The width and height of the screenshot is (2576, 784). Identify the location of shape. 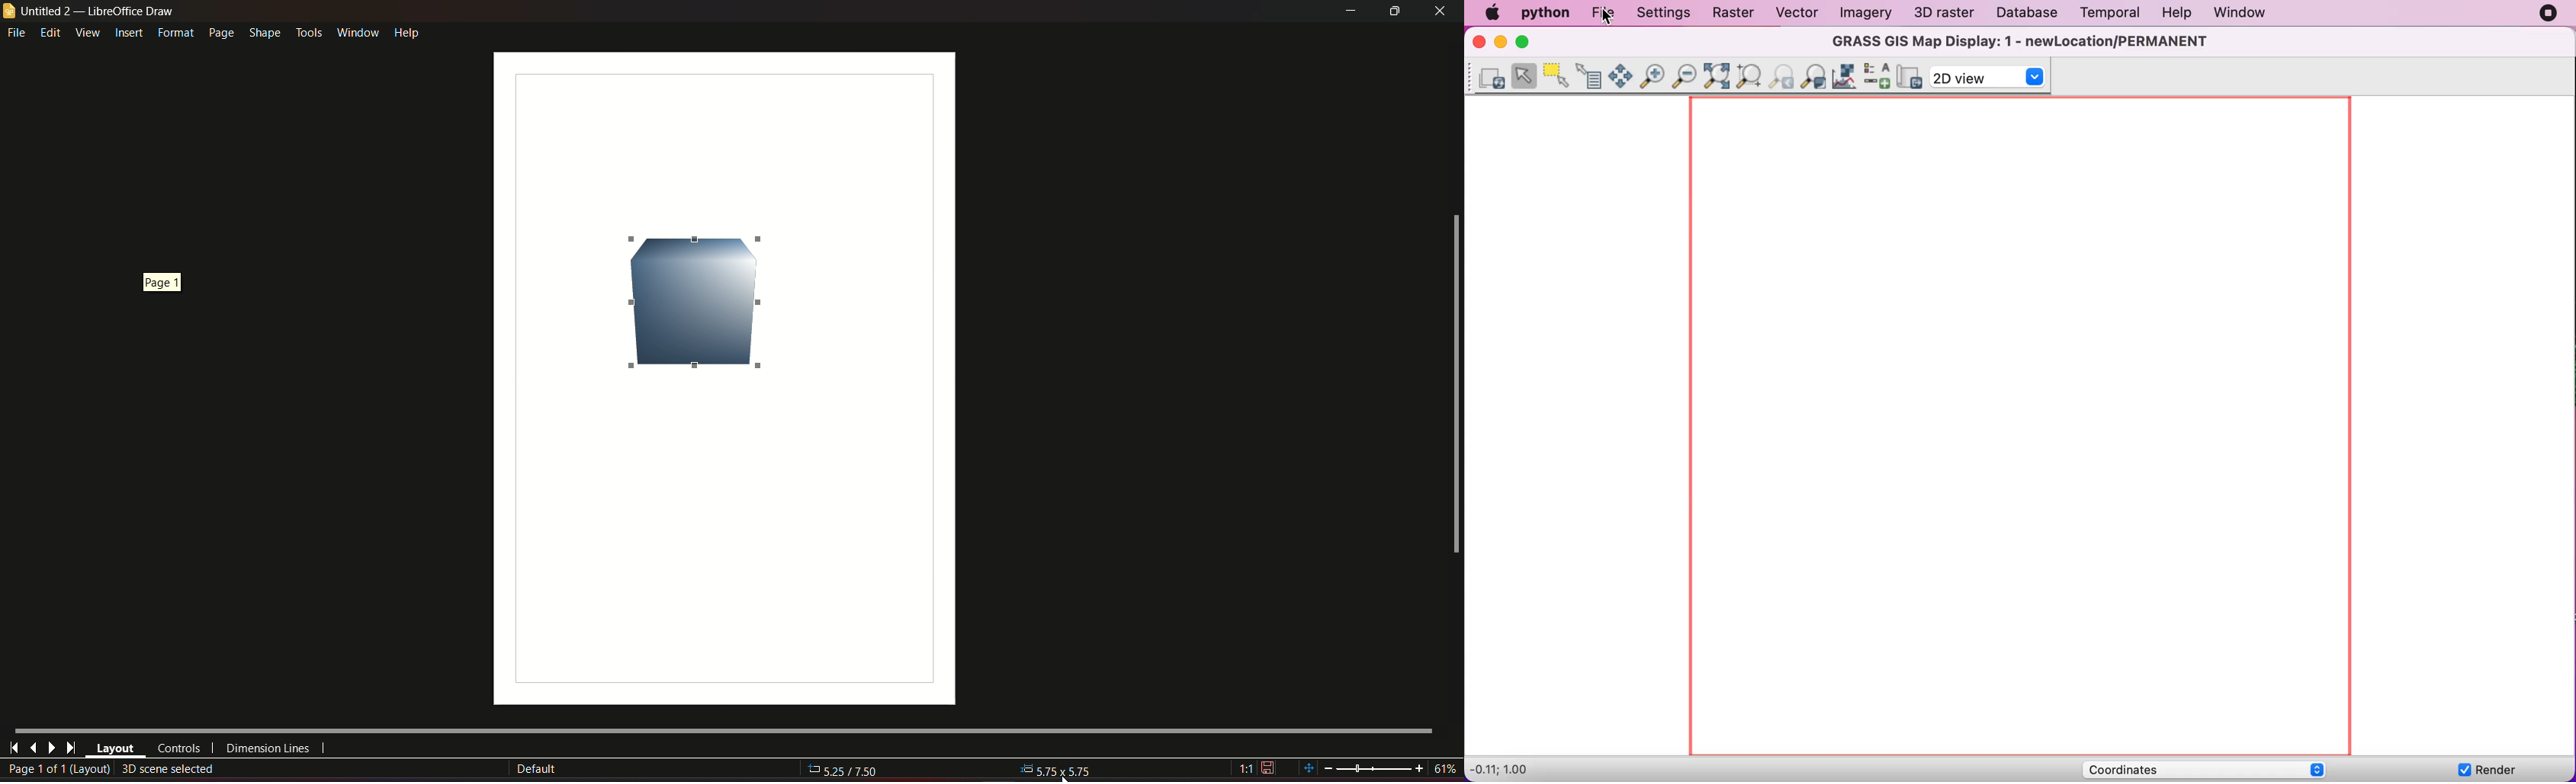
(264, 30).